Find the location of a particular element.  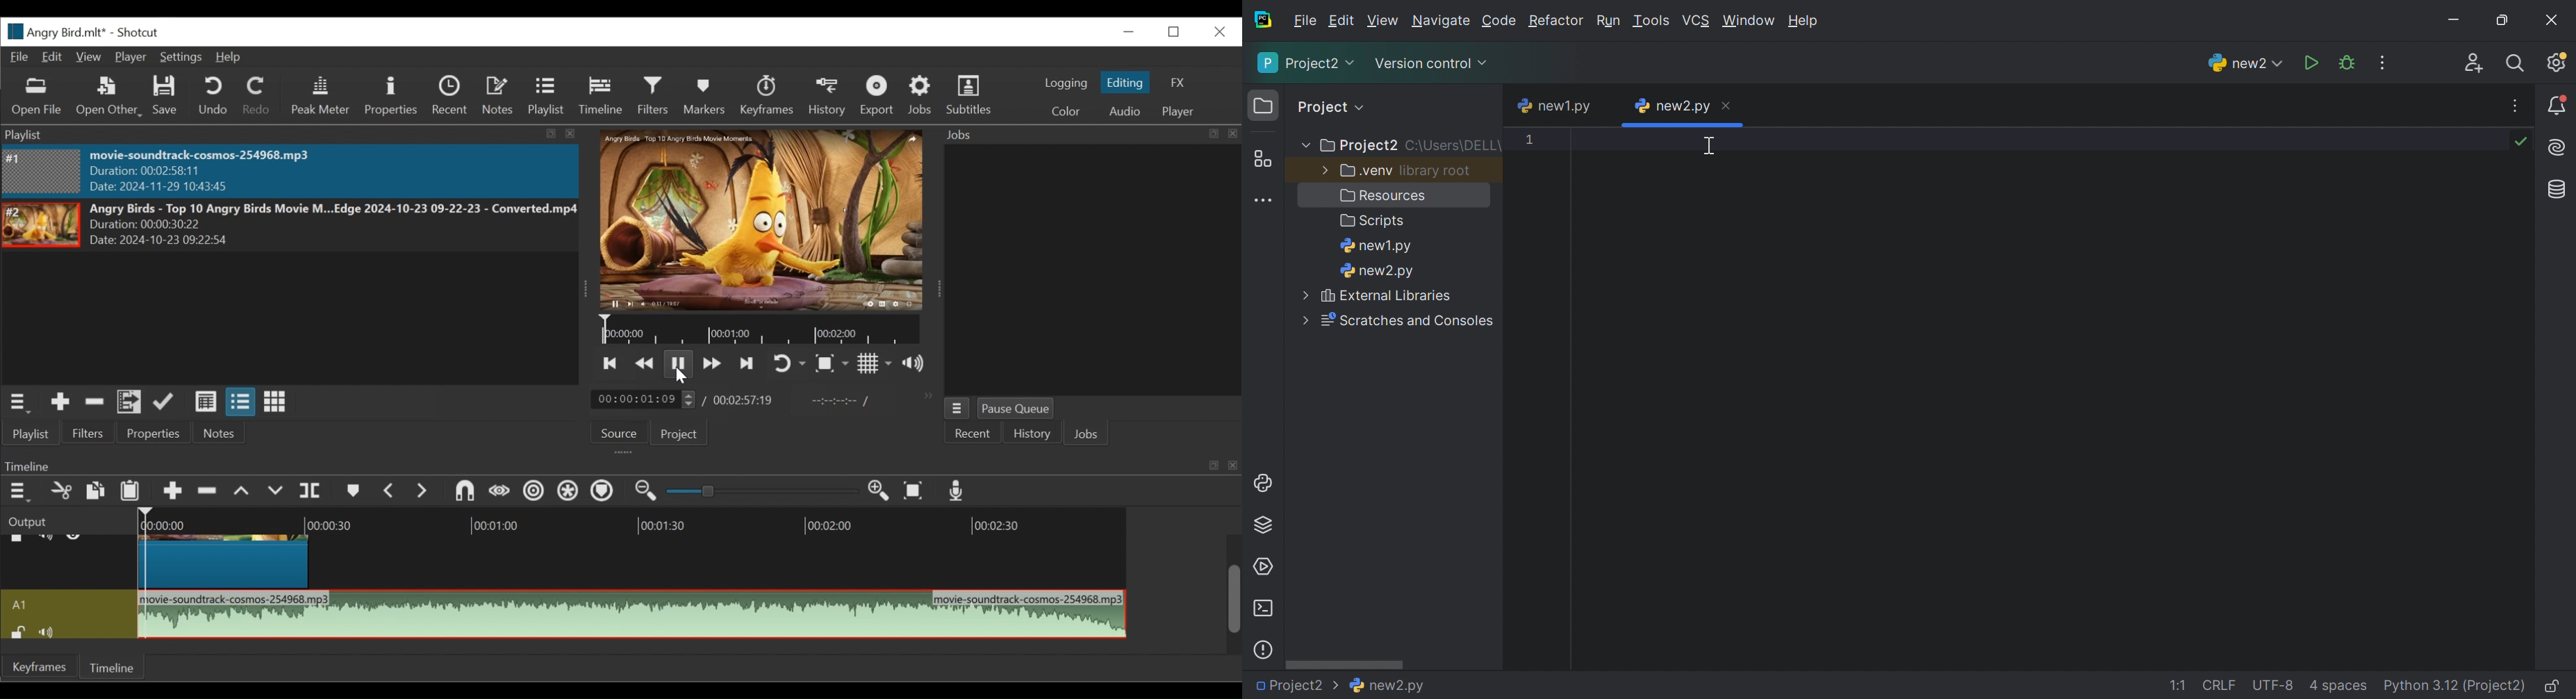

Jobs is located at coordinates (1088, 434).